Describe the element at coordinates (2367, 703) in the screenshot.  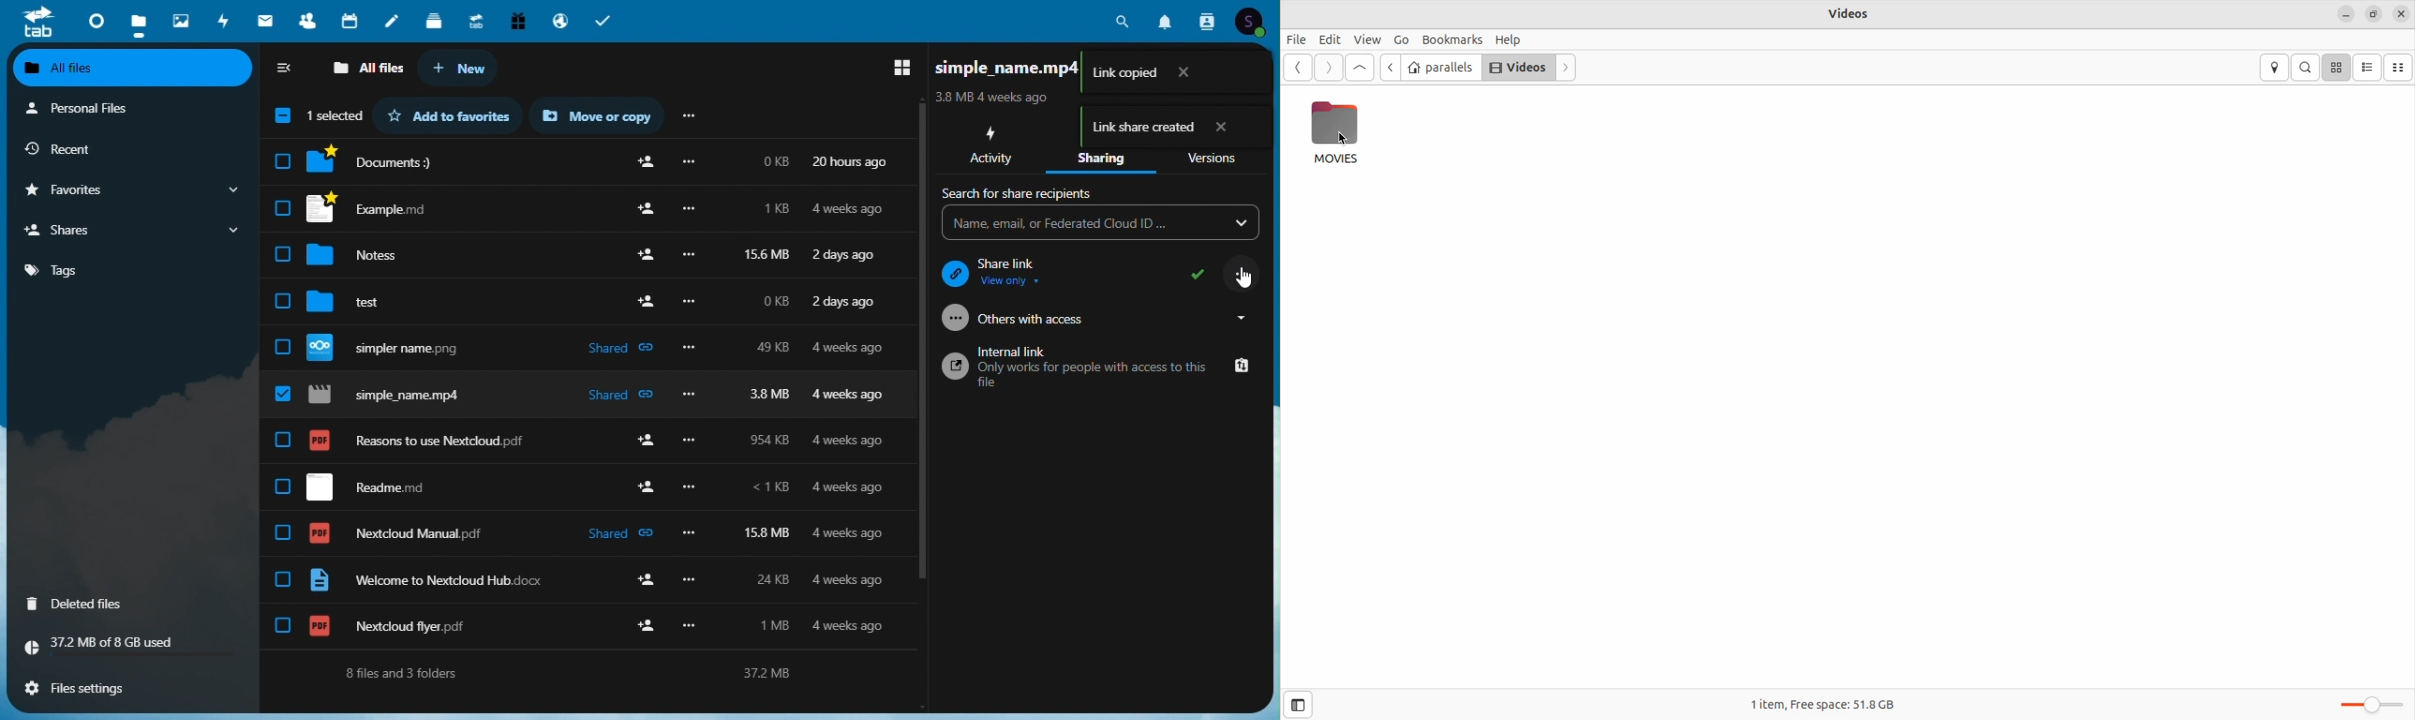
I see `toggle zoom bar` at that location.